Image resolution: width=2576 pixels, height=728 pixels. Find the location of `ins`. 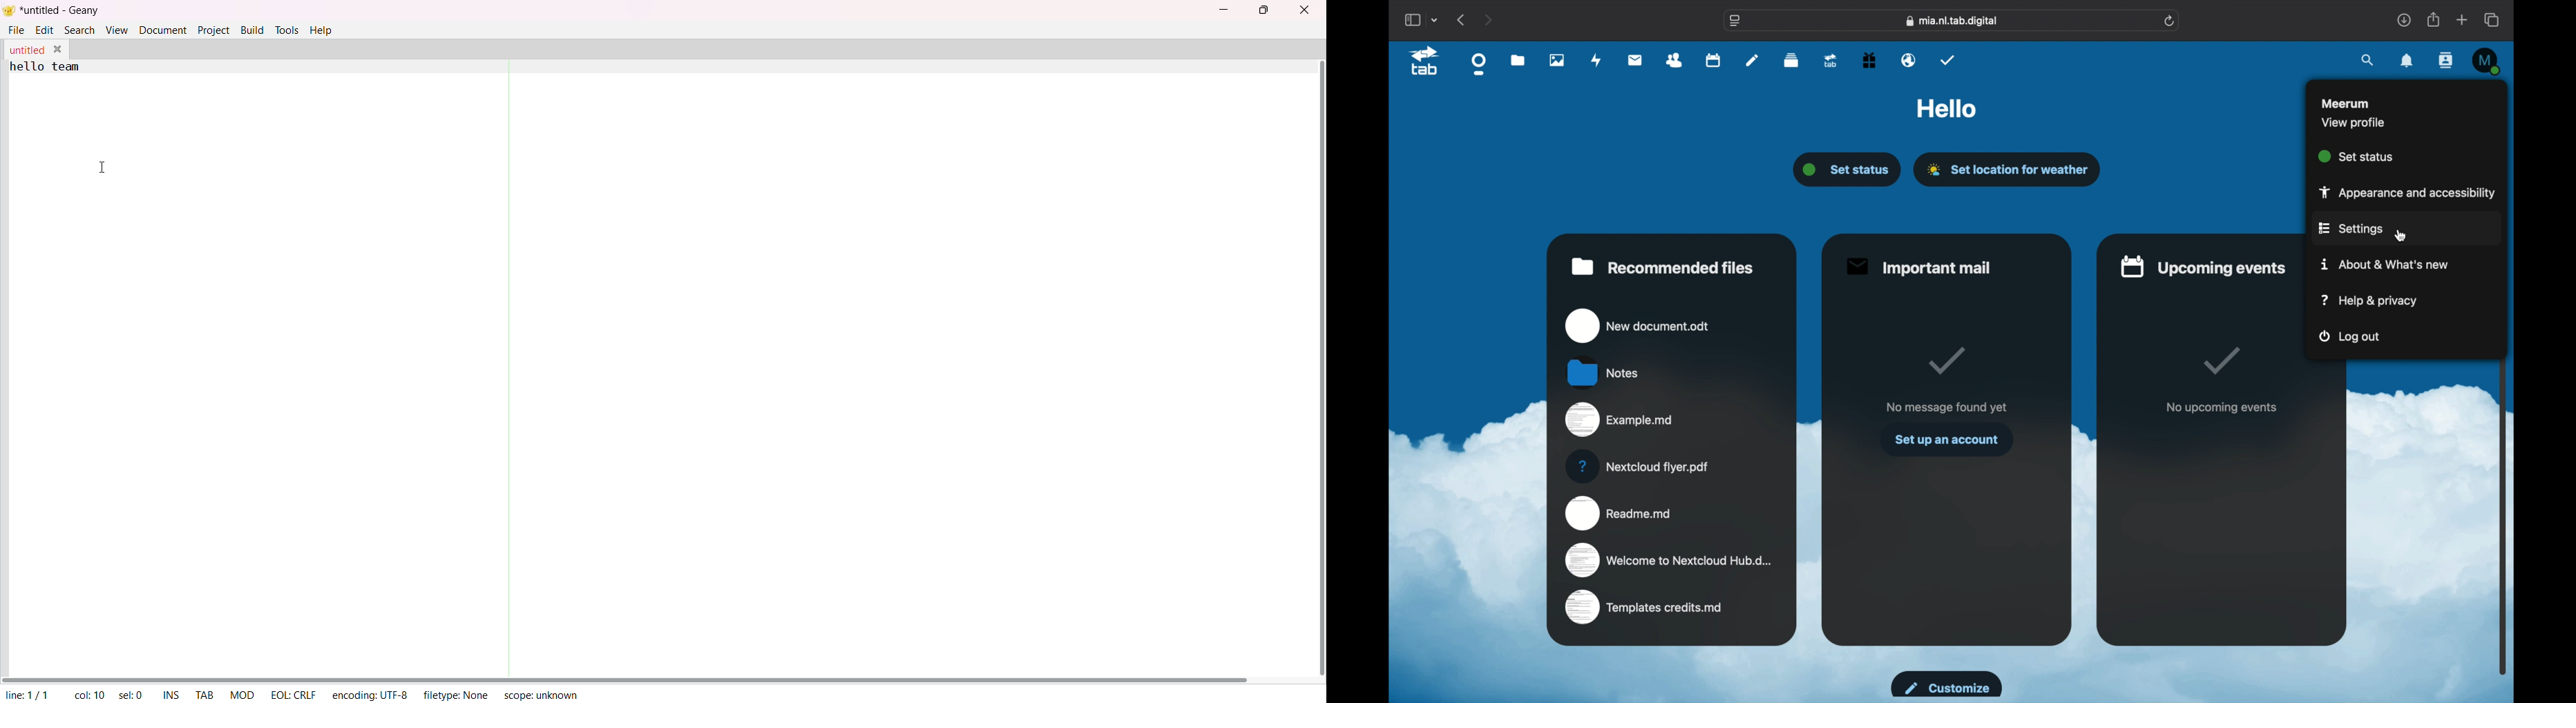

ins is located at coordinates (169, 694).